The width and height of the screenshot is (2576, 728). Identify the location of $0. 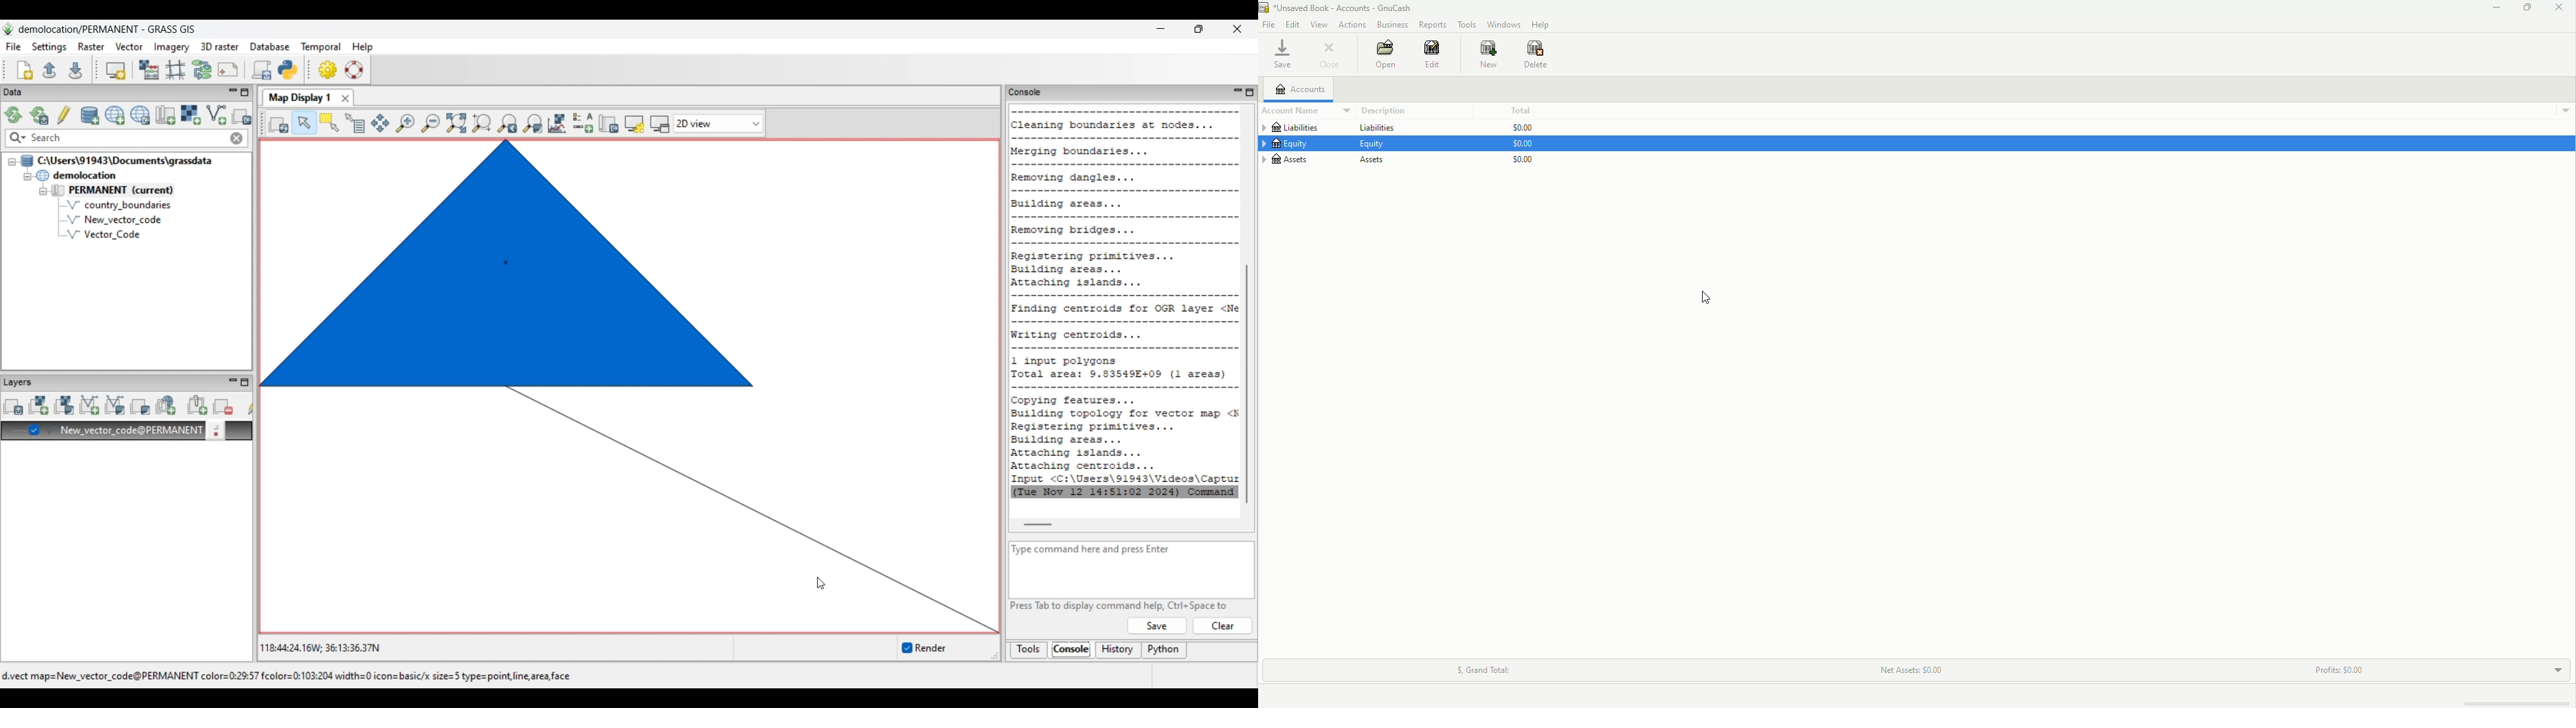
(1522, 146).